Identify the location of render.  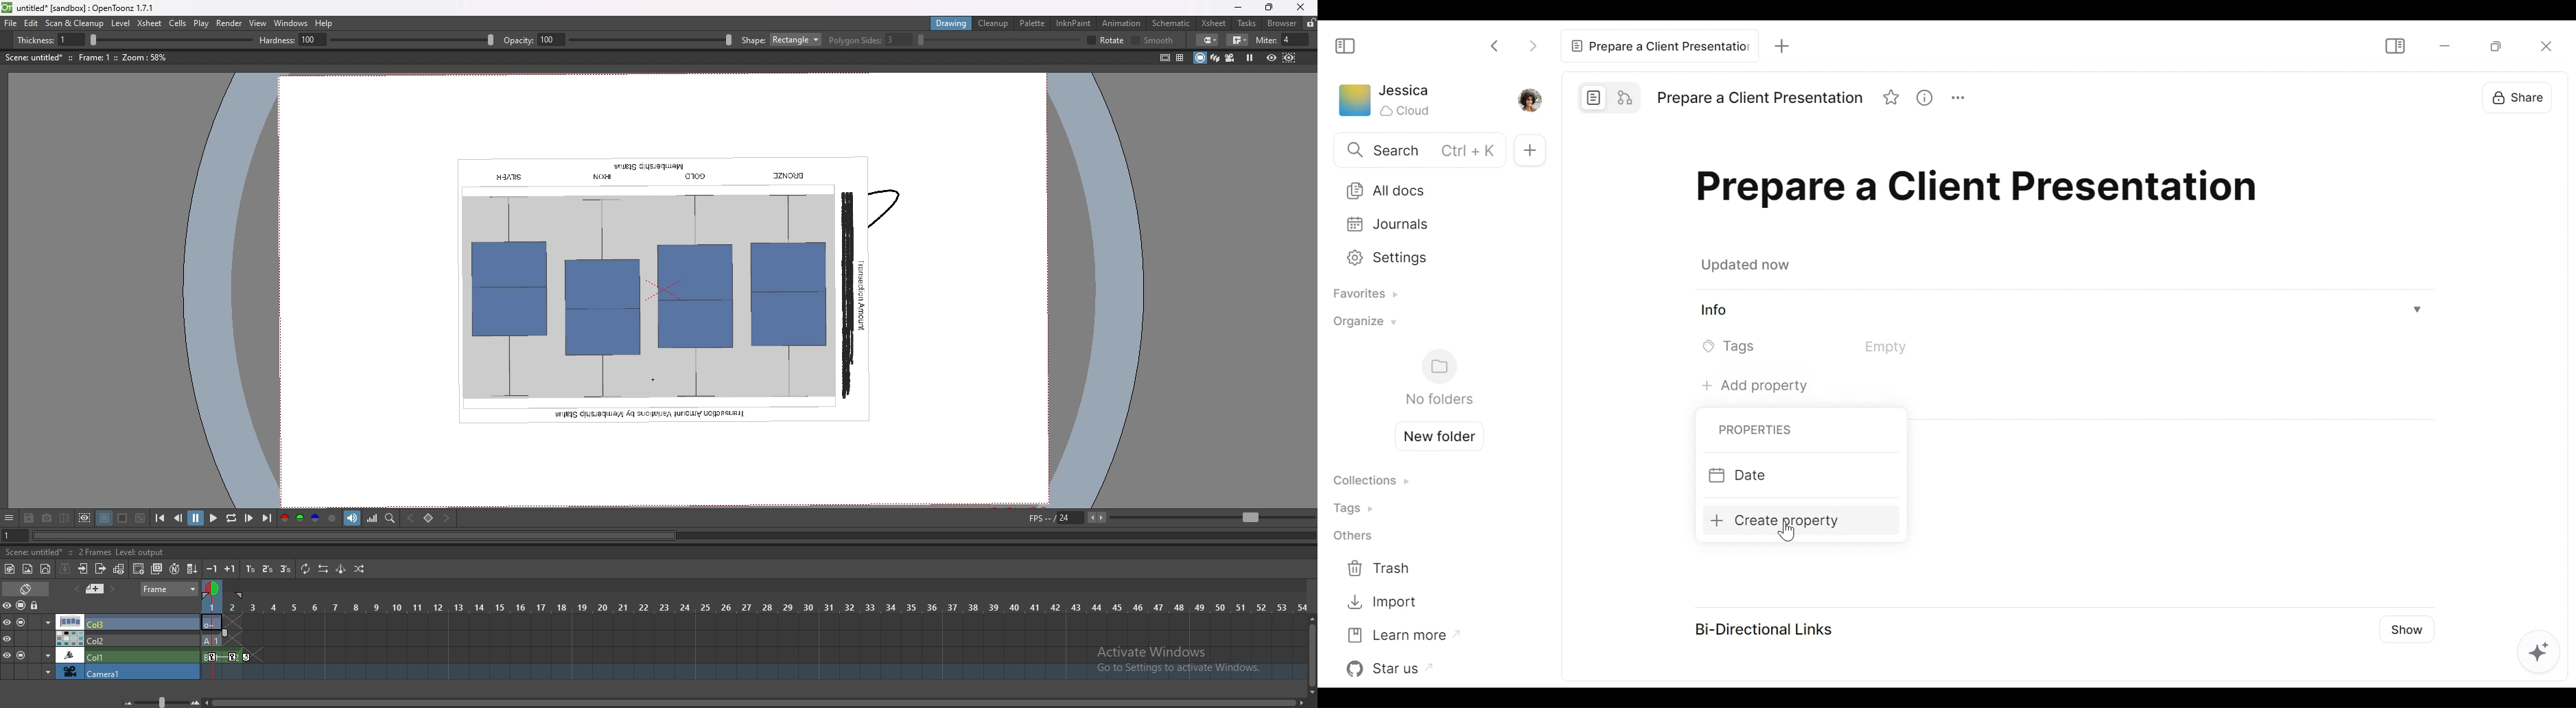
(230, 23).